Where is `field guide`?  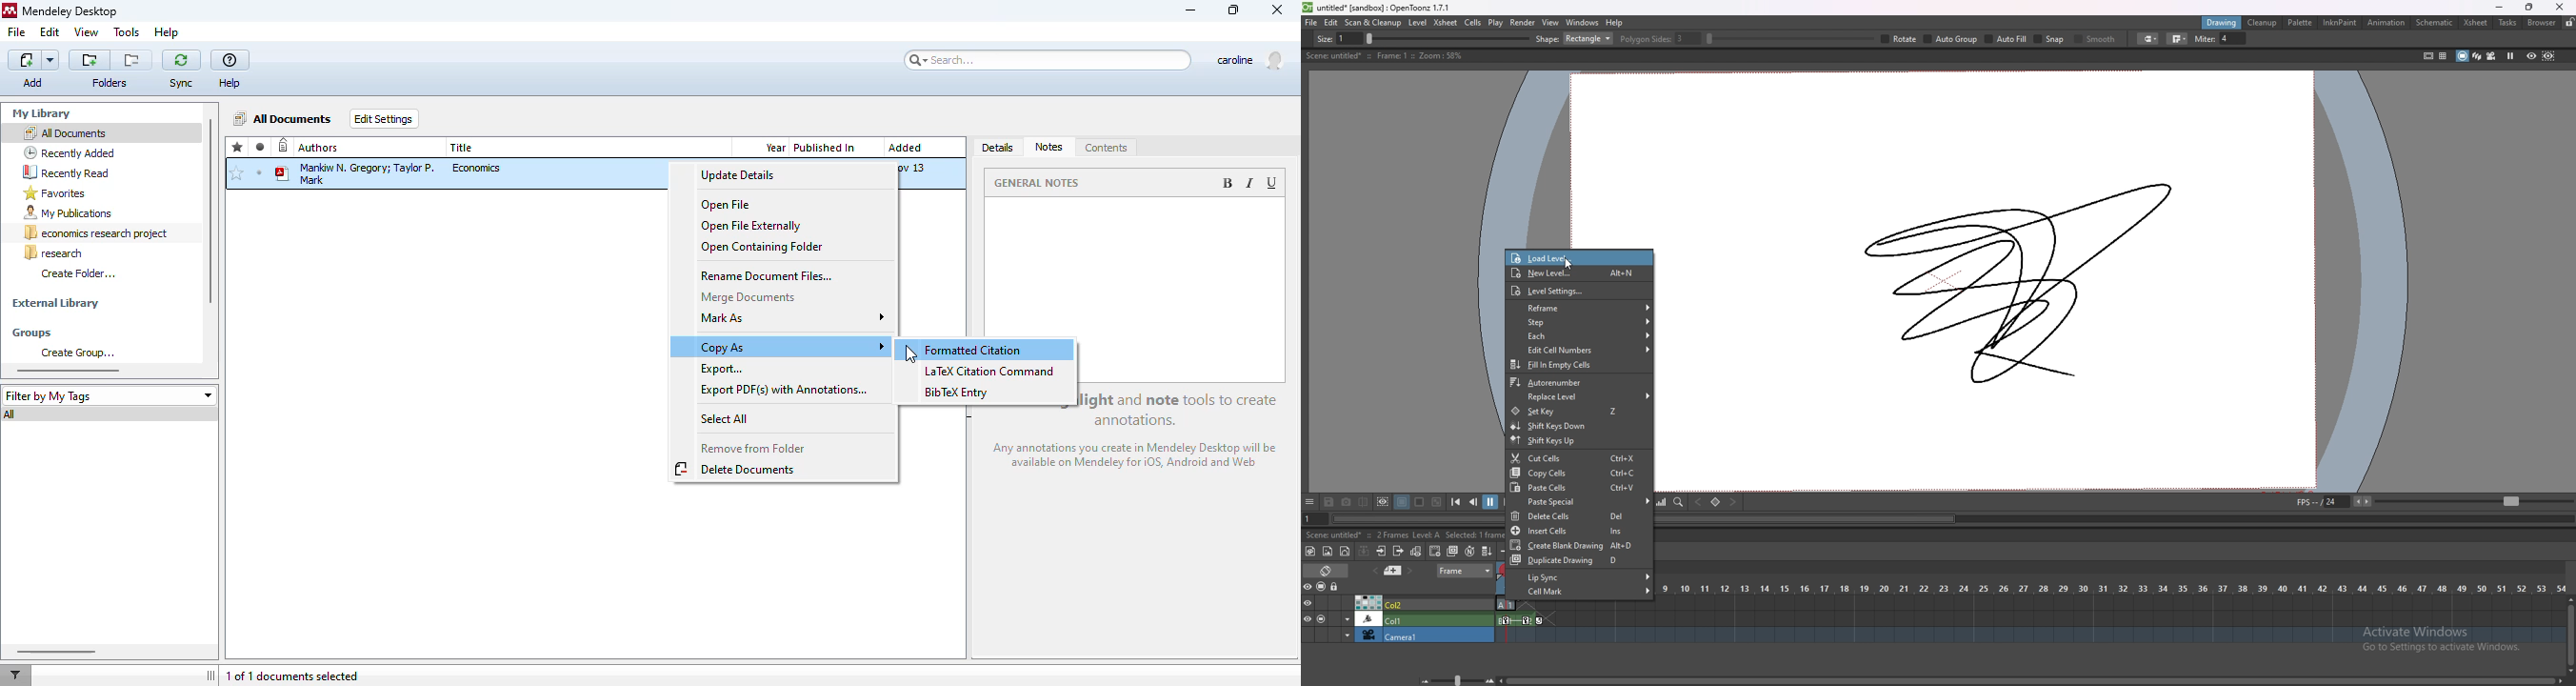
field guide is located at coordinates (2444, 56).